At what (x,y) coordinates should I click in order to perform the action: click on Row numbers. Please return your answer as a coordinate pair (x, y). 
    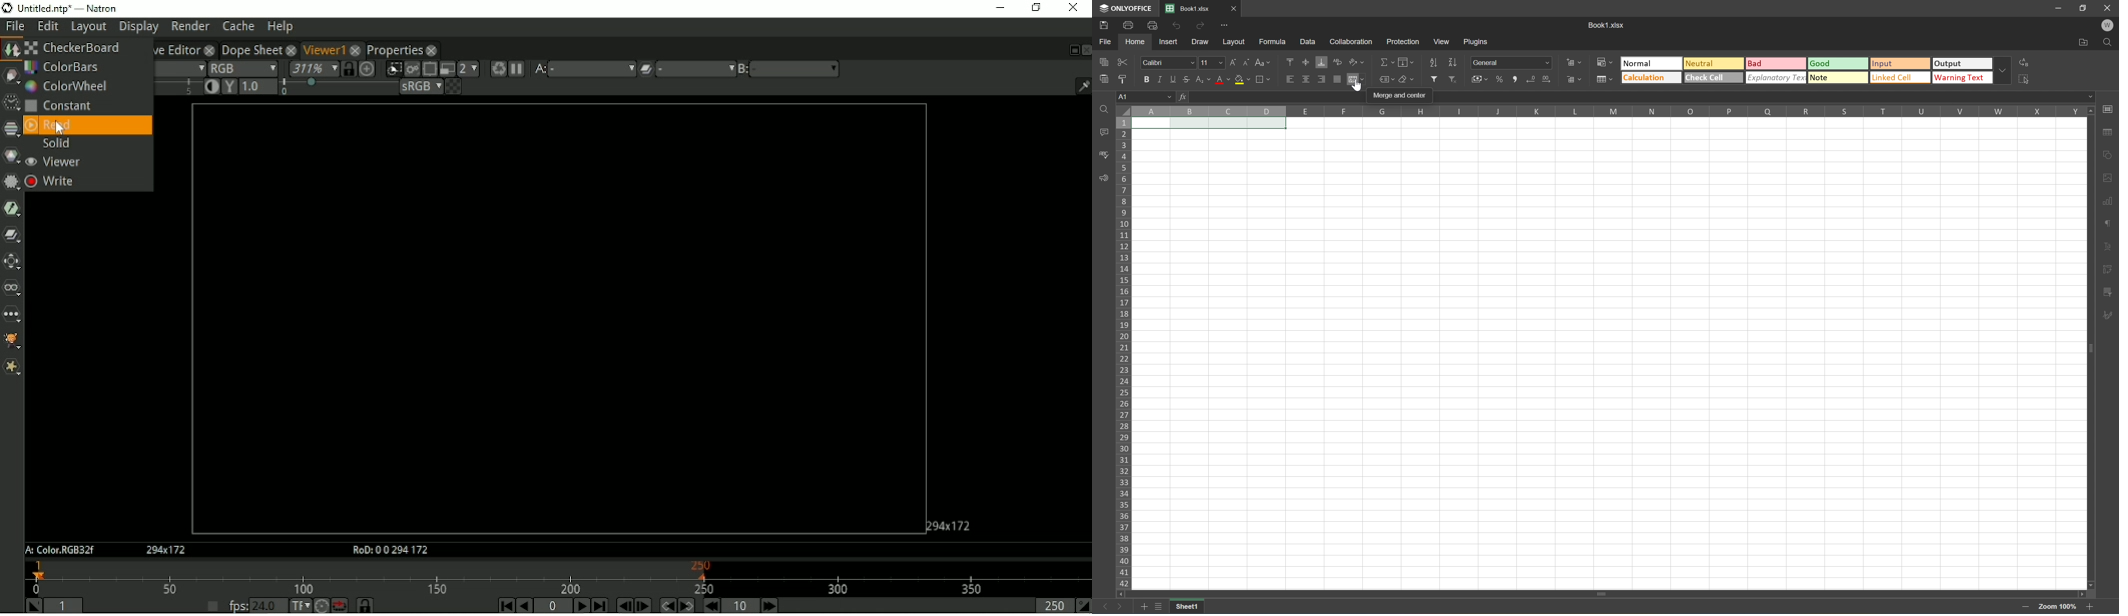
    Looking at the image, I should click on (1123, 354).